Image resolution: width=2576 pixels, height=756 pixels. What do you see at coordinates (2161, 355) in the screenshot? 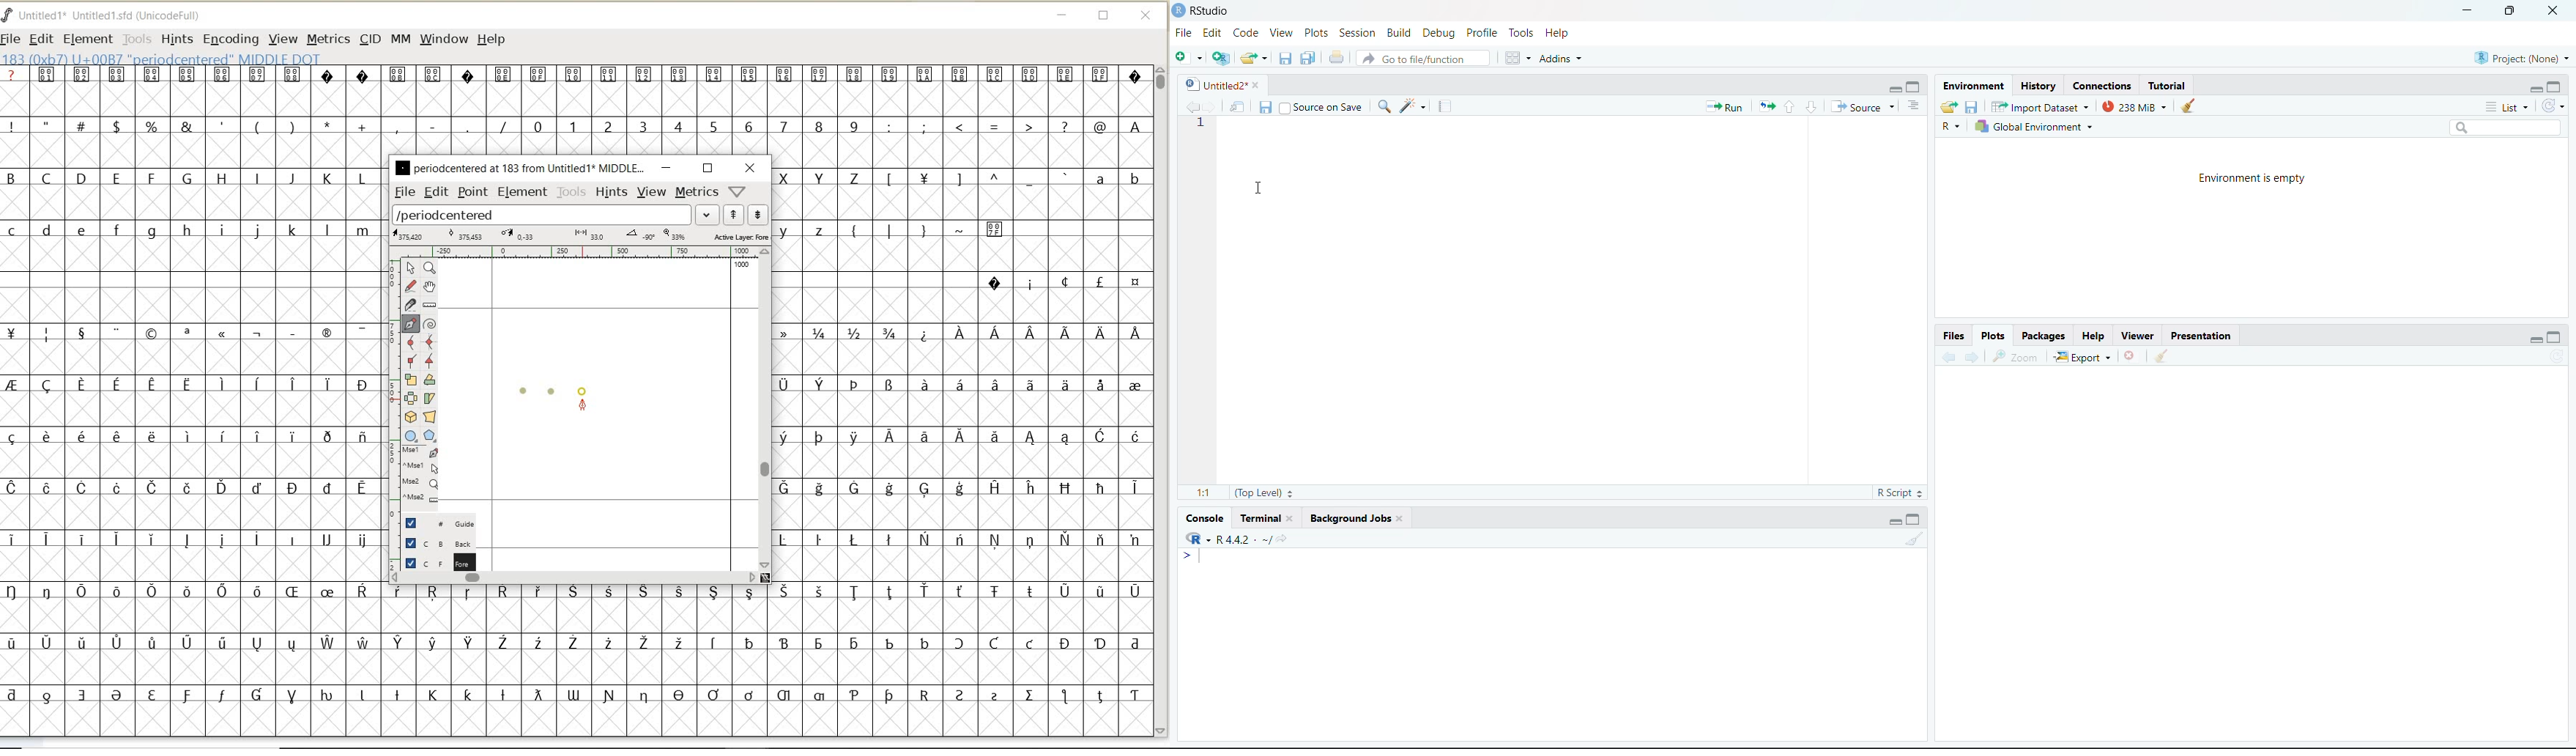
I see `clear` at bounding box center [2161, 355].